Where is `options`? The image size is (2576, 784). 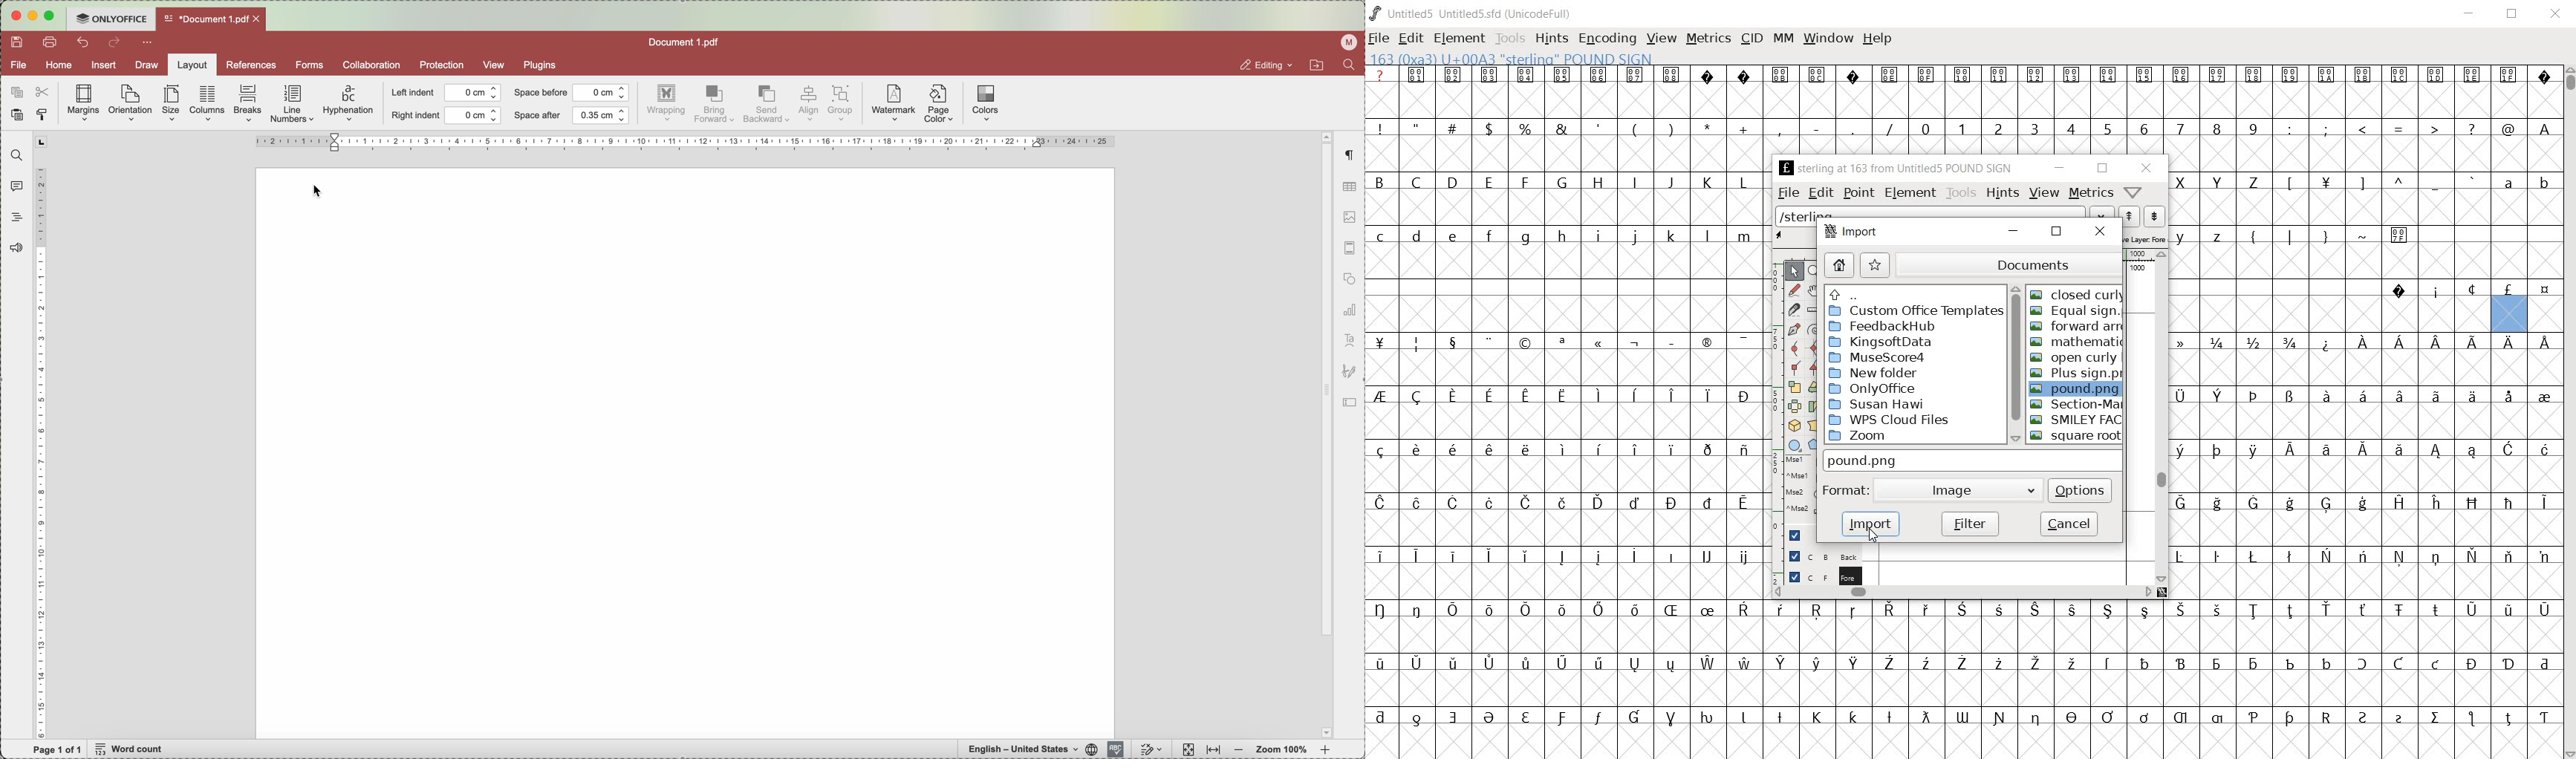
options is located at coordinates (2081, 489).